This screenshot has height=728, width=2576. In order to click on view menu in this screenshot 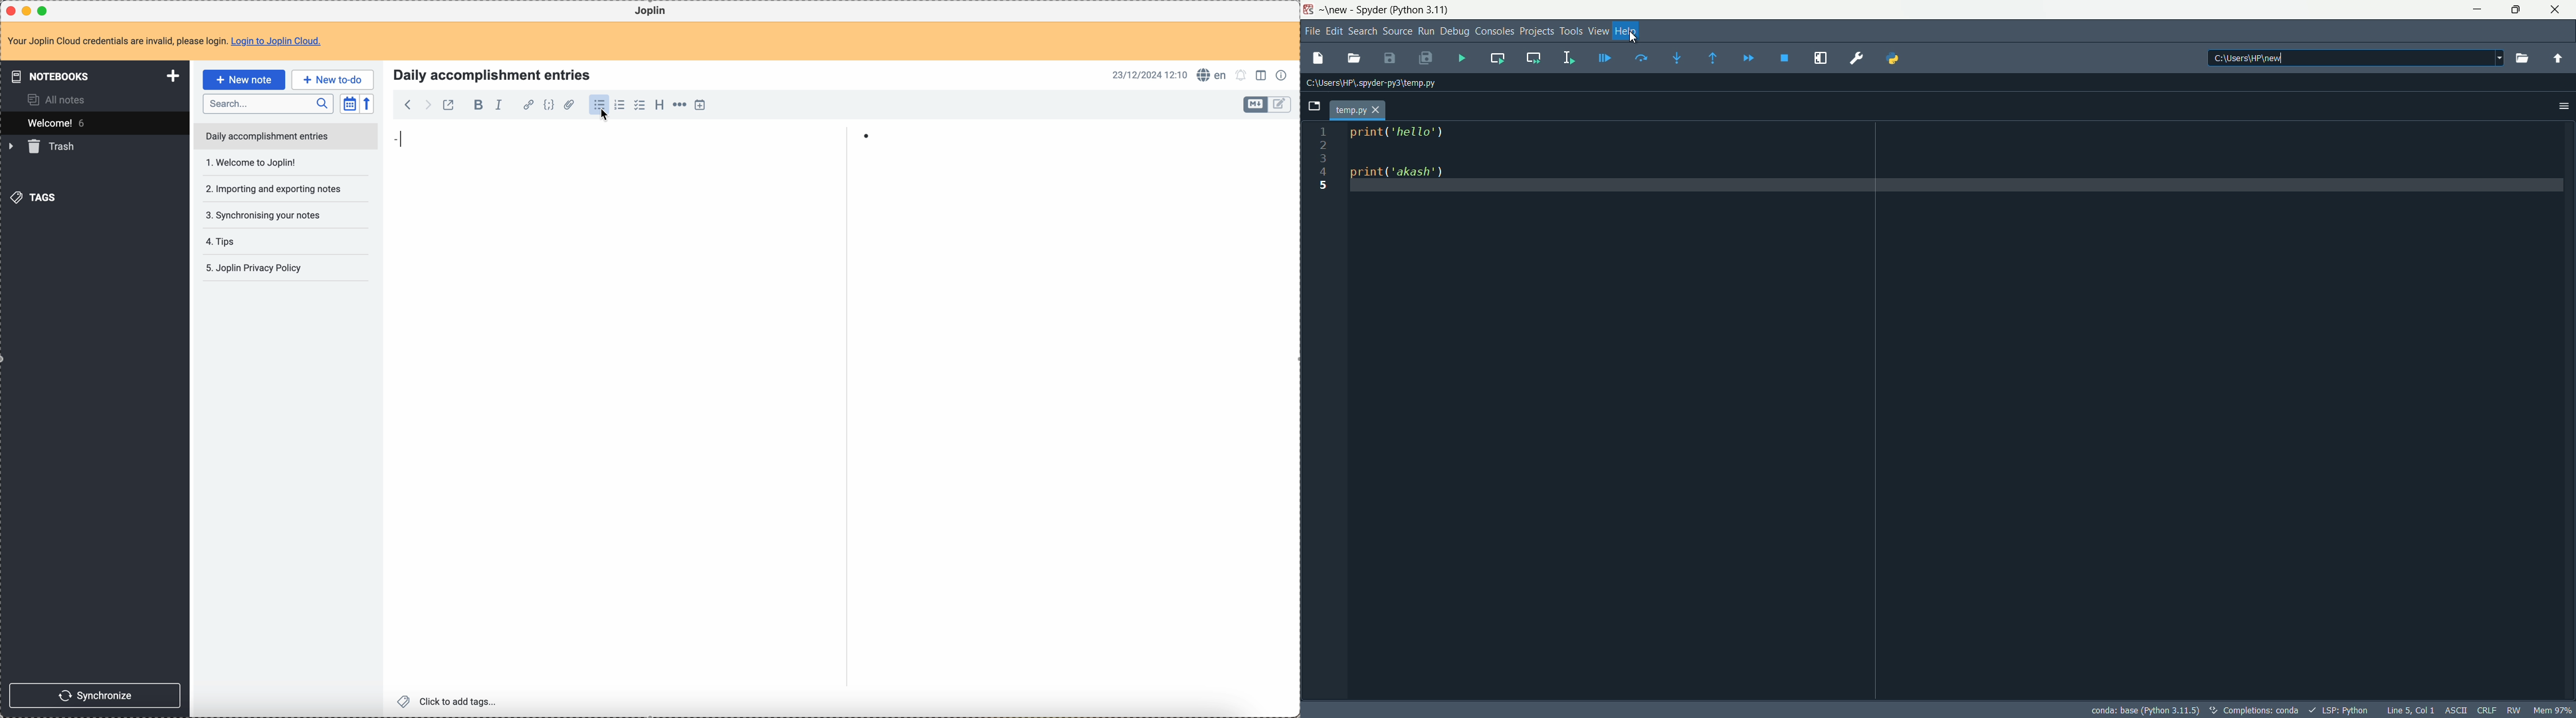, I will do `click(1601, 32)`.